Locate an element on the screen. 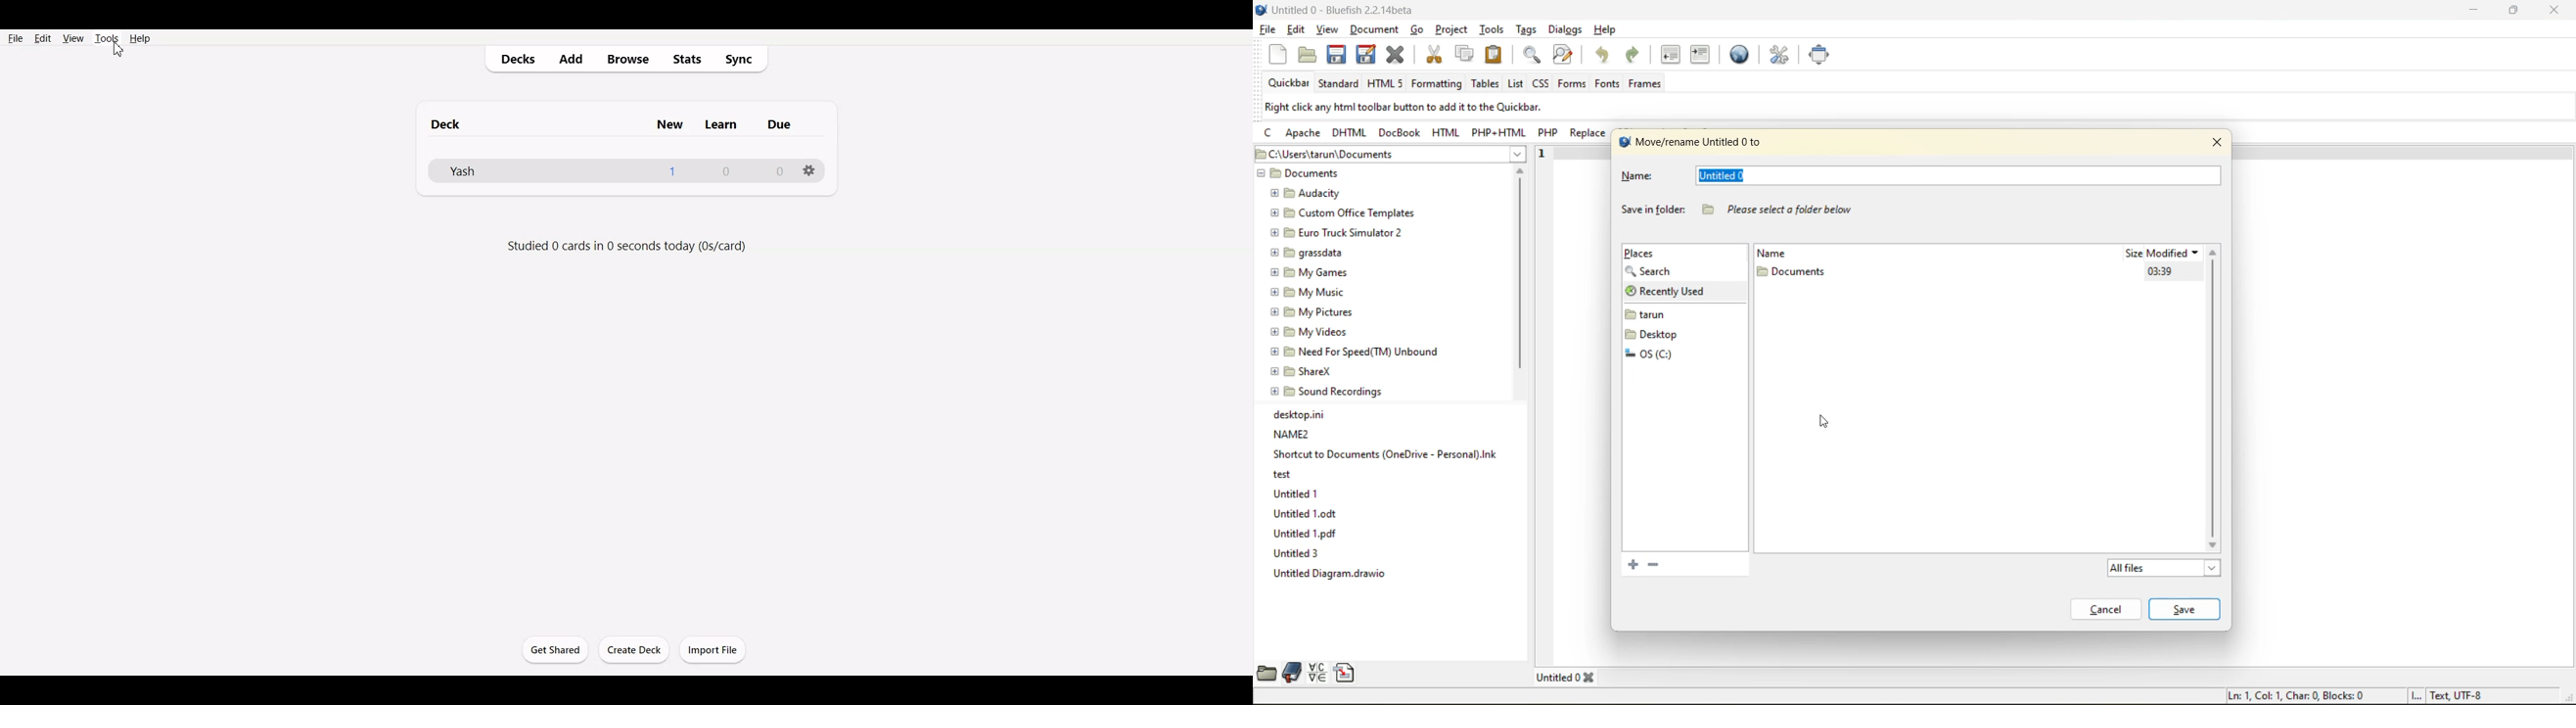 The image size is (2576, 728). move/rename filename is located at coordinates (1702, 143).